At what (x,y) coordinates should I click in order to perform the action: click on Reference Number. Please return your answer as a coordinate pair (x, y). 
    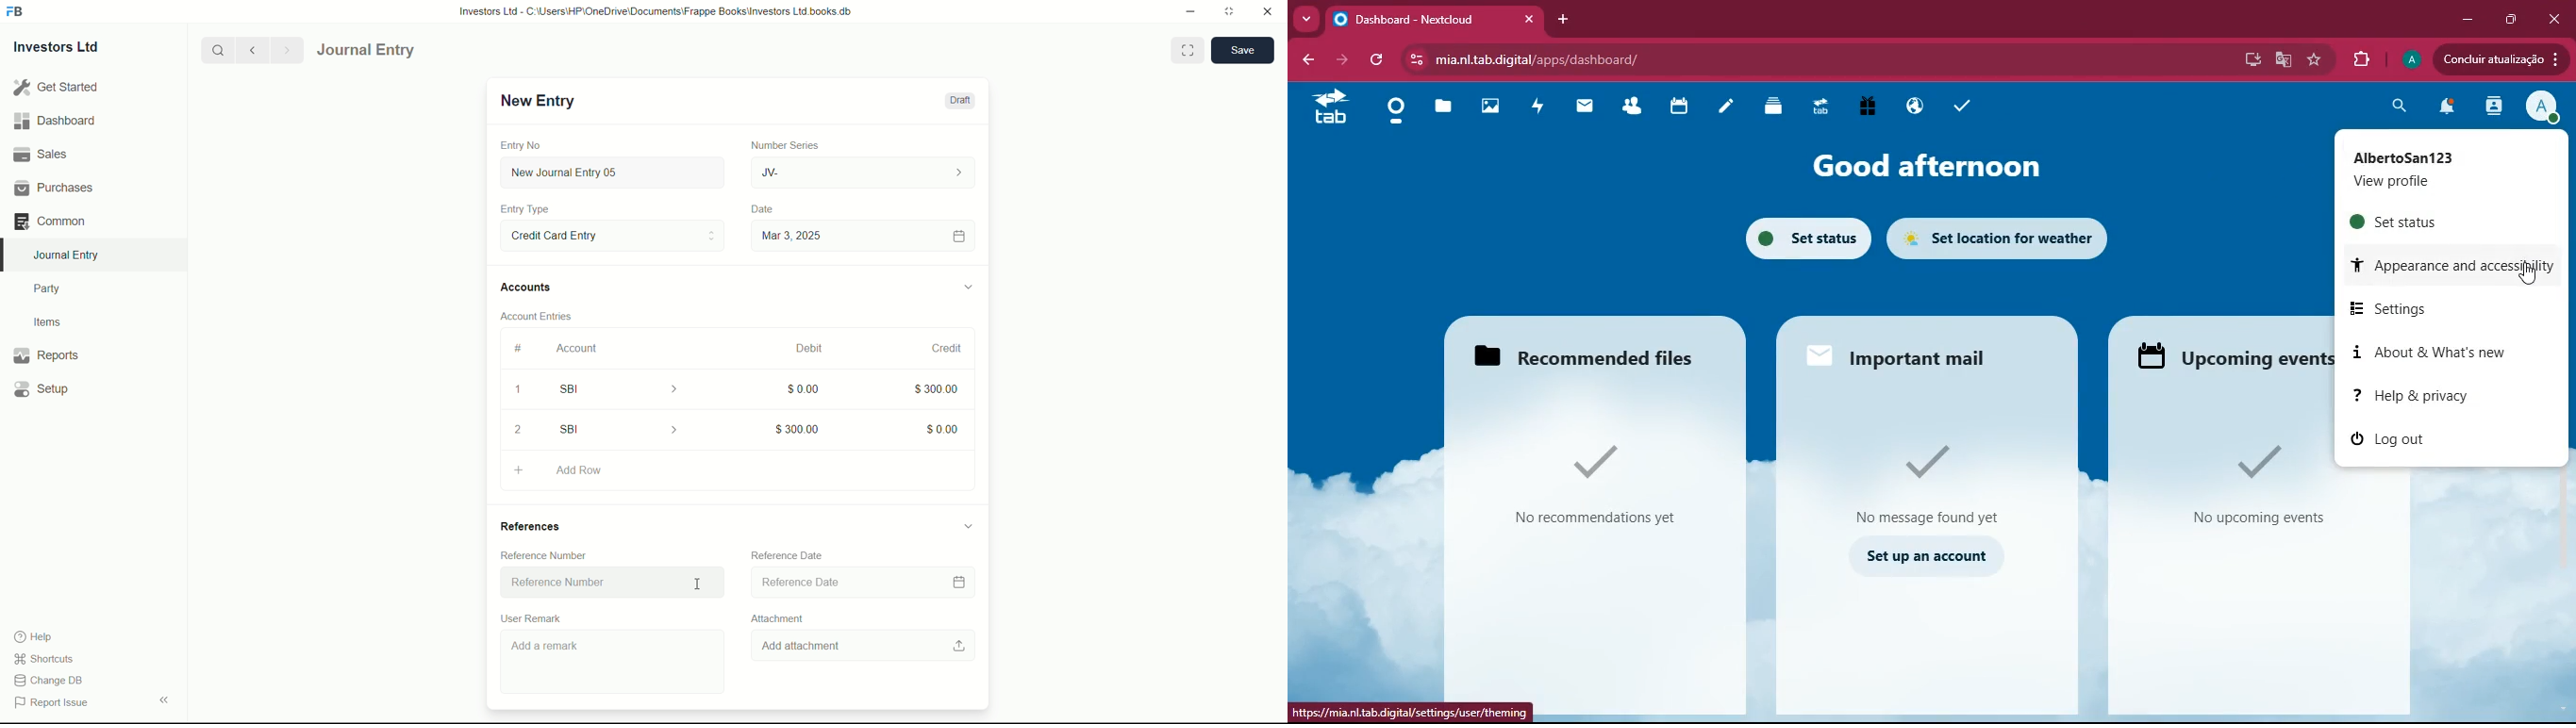
    Looking at the image, I should click on (607, 579).